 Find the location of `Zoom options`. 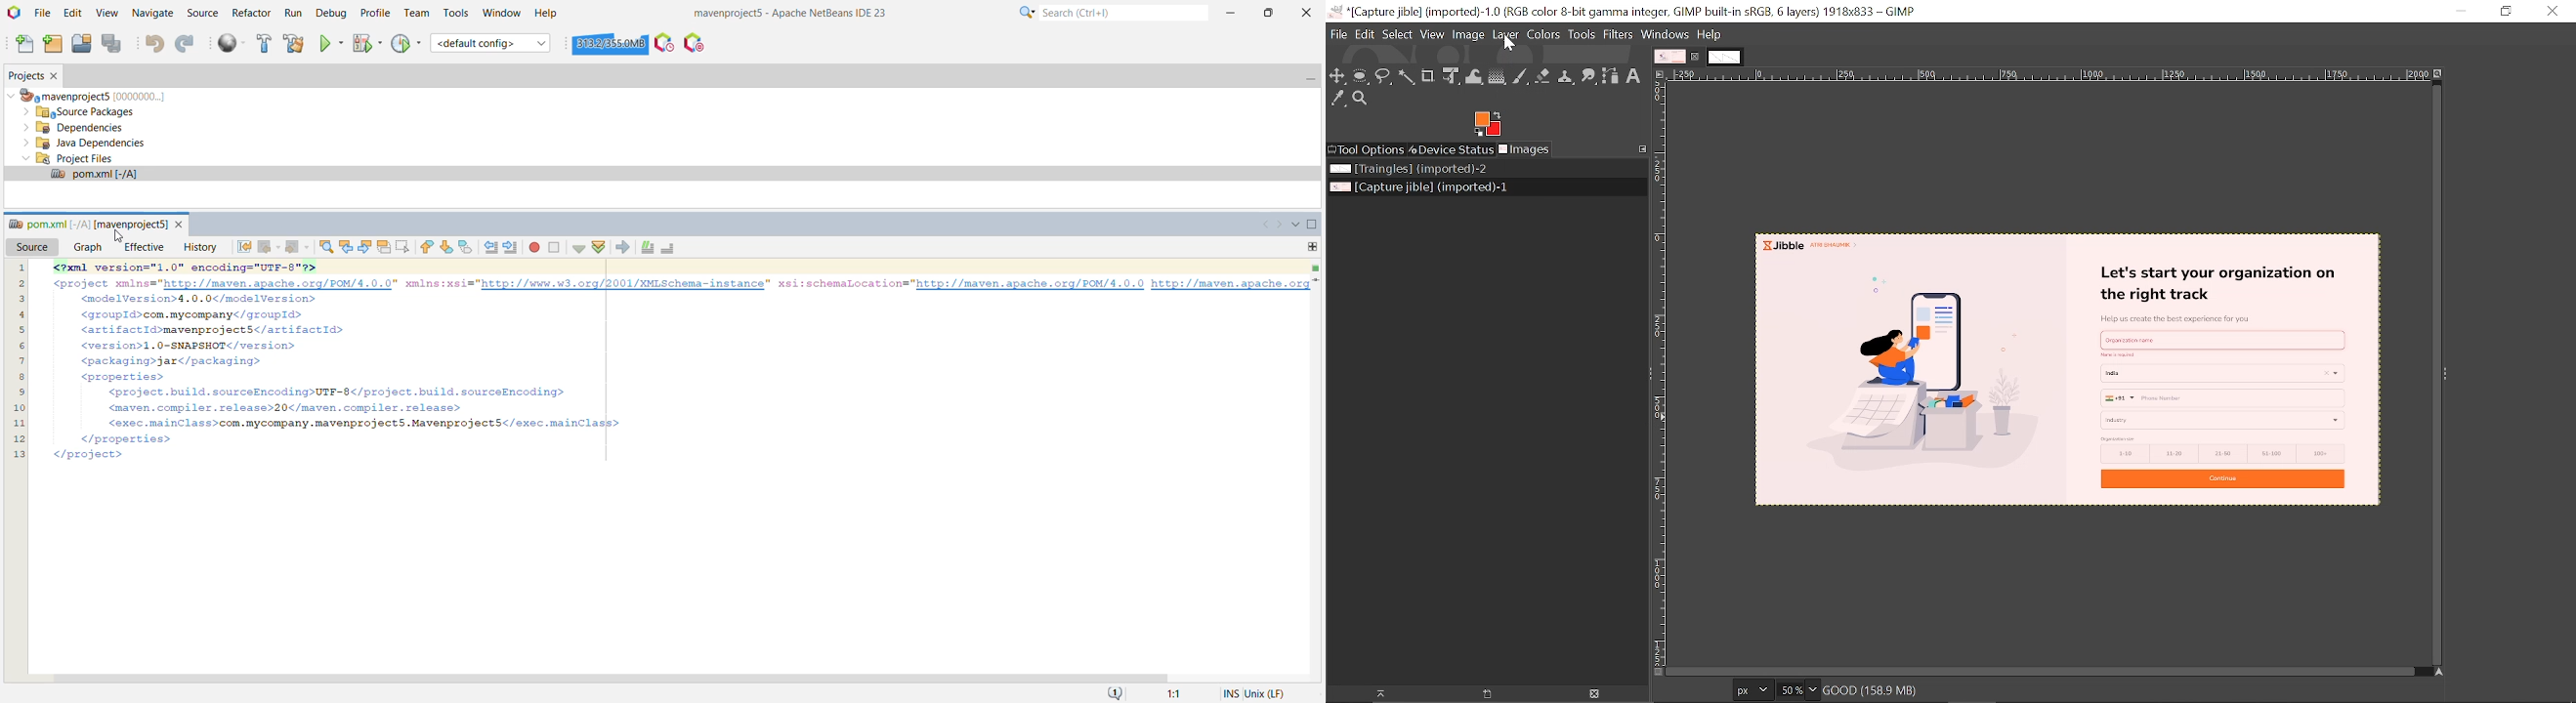

Zoom options is located at coordinates (1815, 689).